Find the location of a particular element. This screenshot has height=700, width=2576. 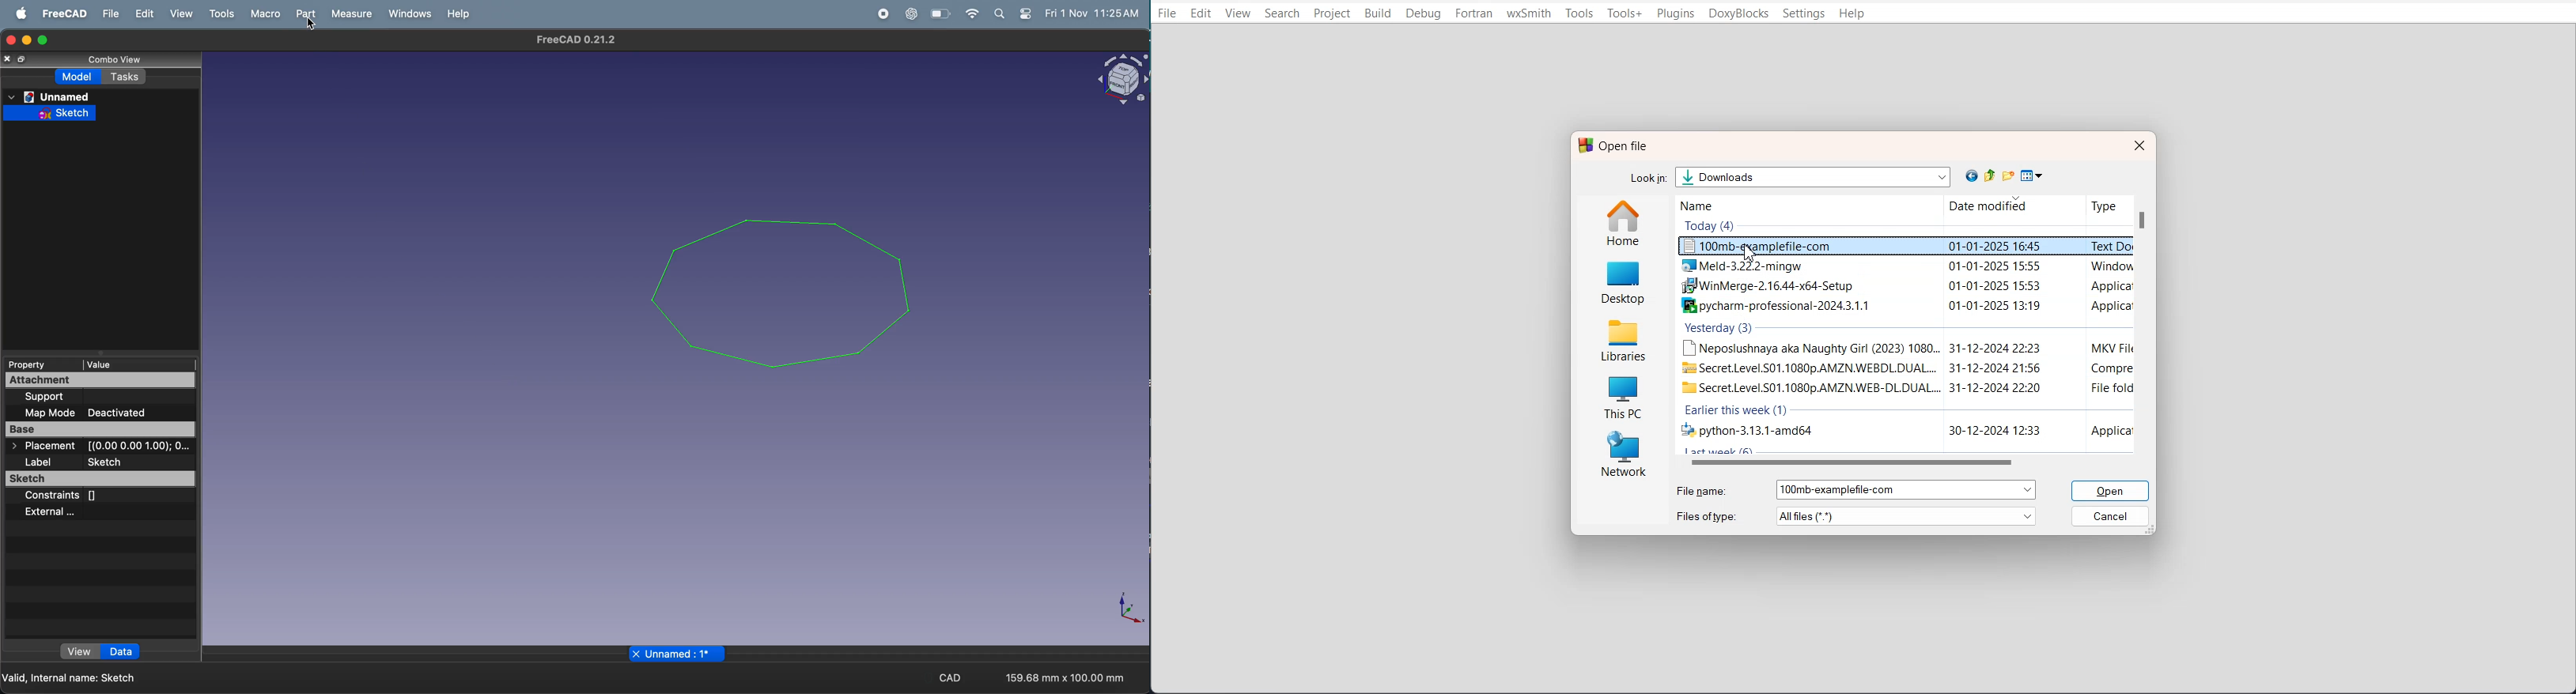

Tools is located at coordinates (1579, 13).